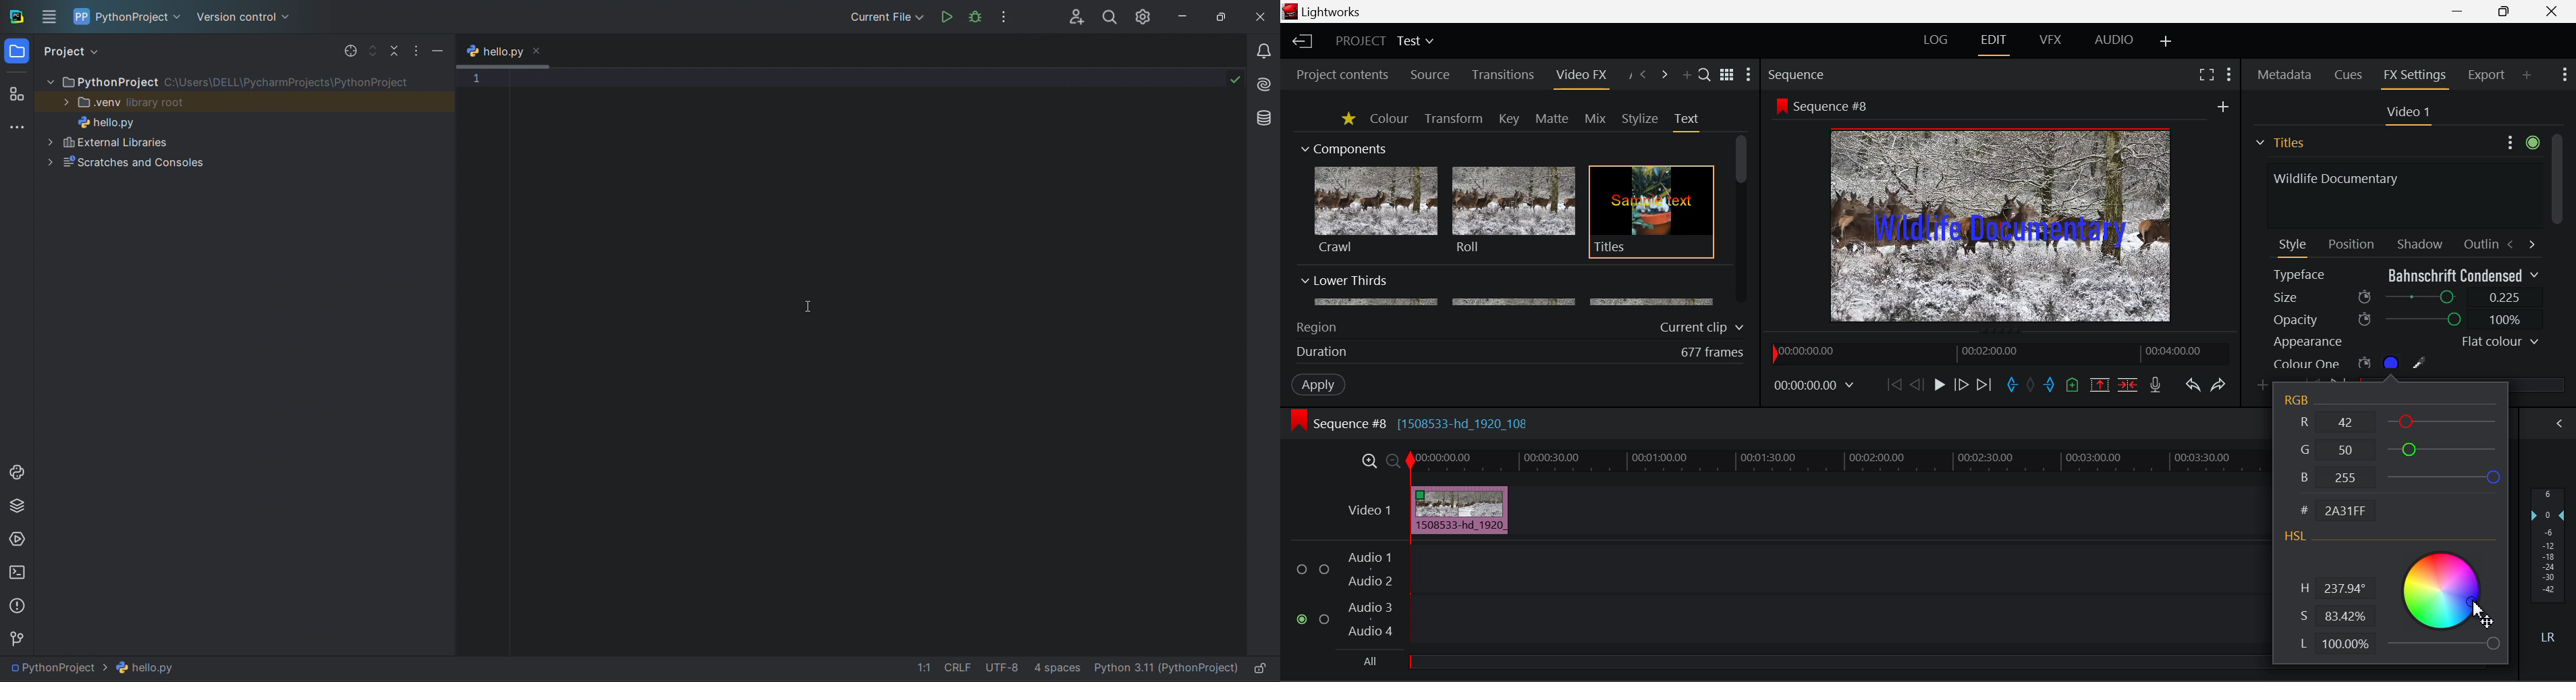  Describe the element at coordinates (2487, 75) in the screenshot. I see `Export` at that location.